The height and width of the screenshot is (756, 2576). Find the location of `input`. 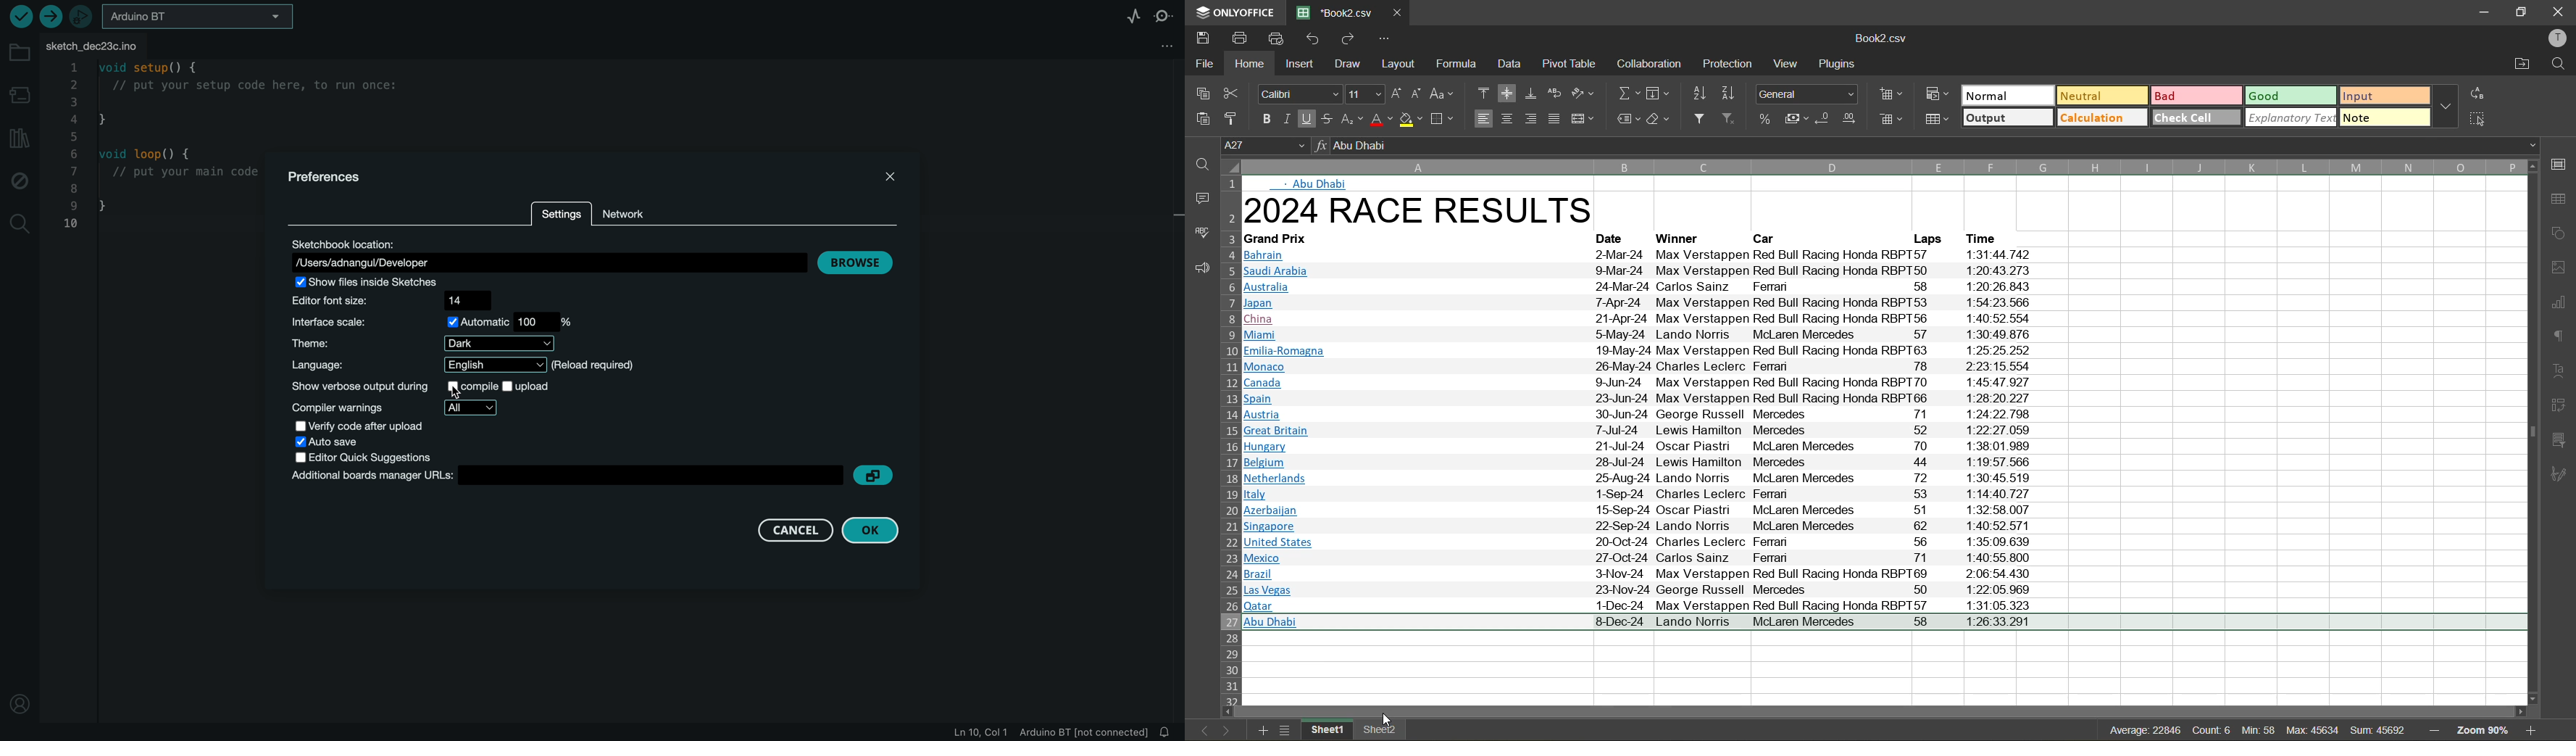

input is located at coordinates (2384, 95).